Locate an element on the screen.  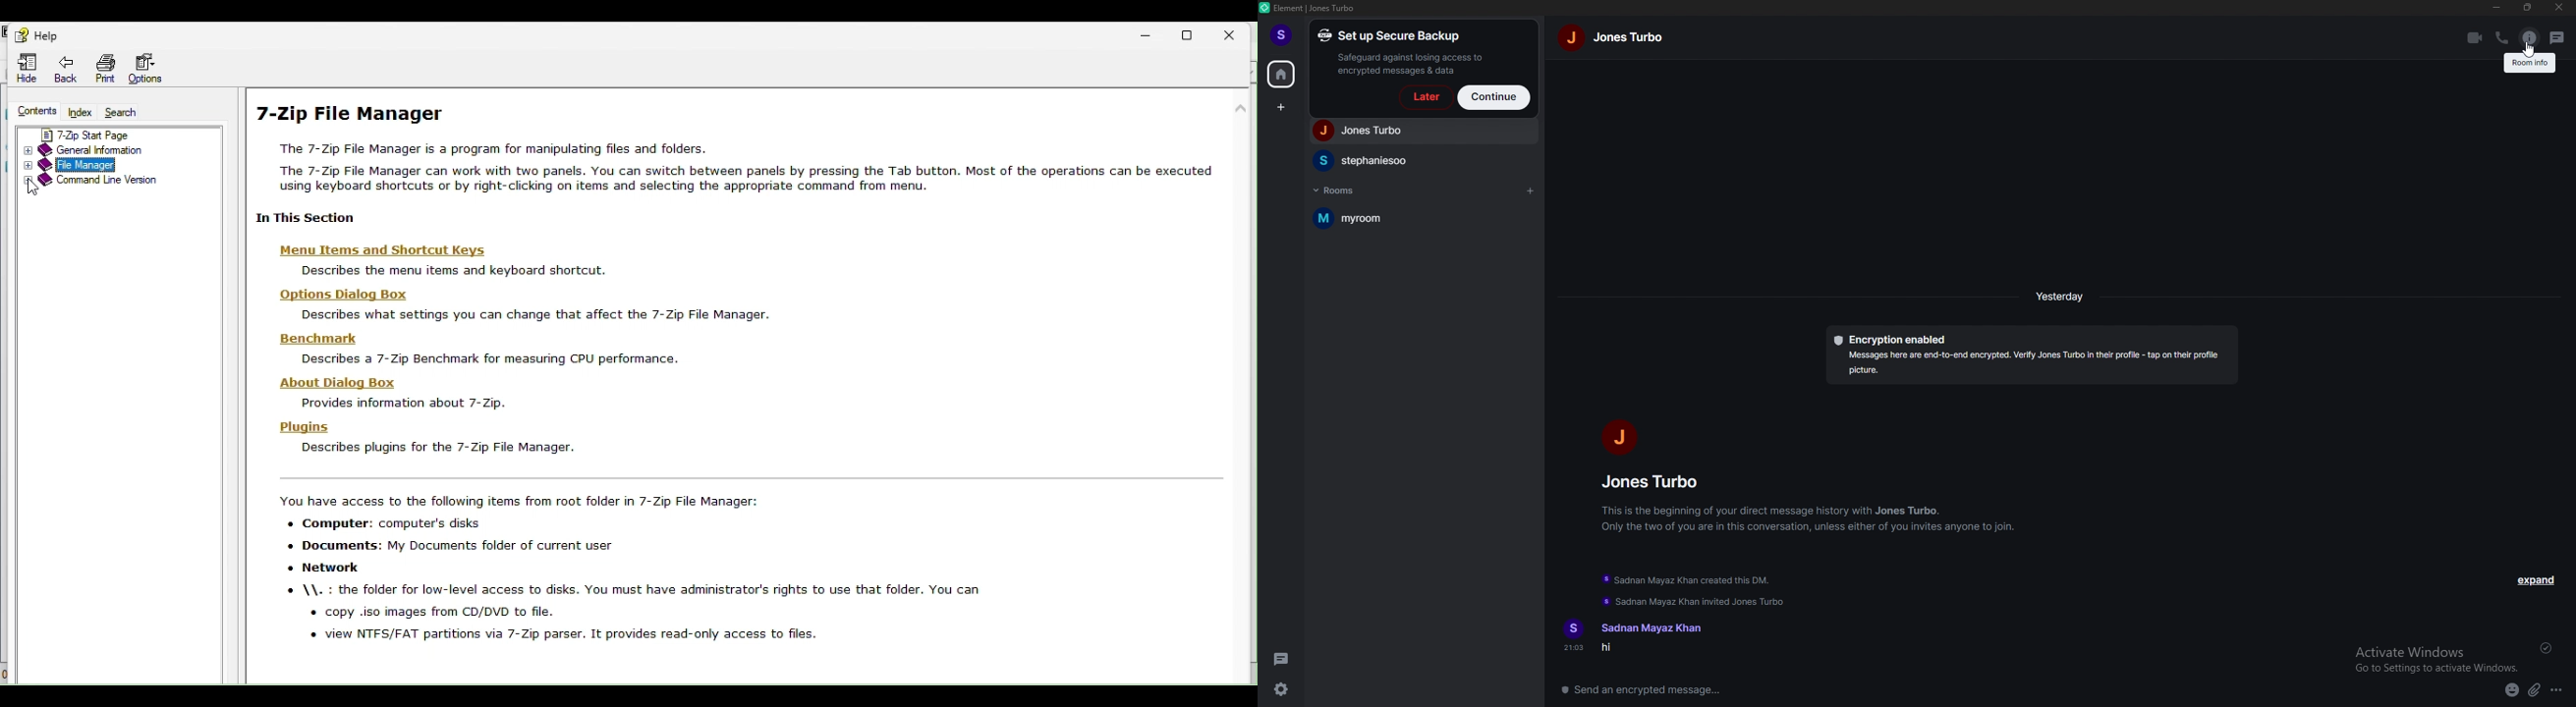
Minimize is located at coordinates (1155, 32).